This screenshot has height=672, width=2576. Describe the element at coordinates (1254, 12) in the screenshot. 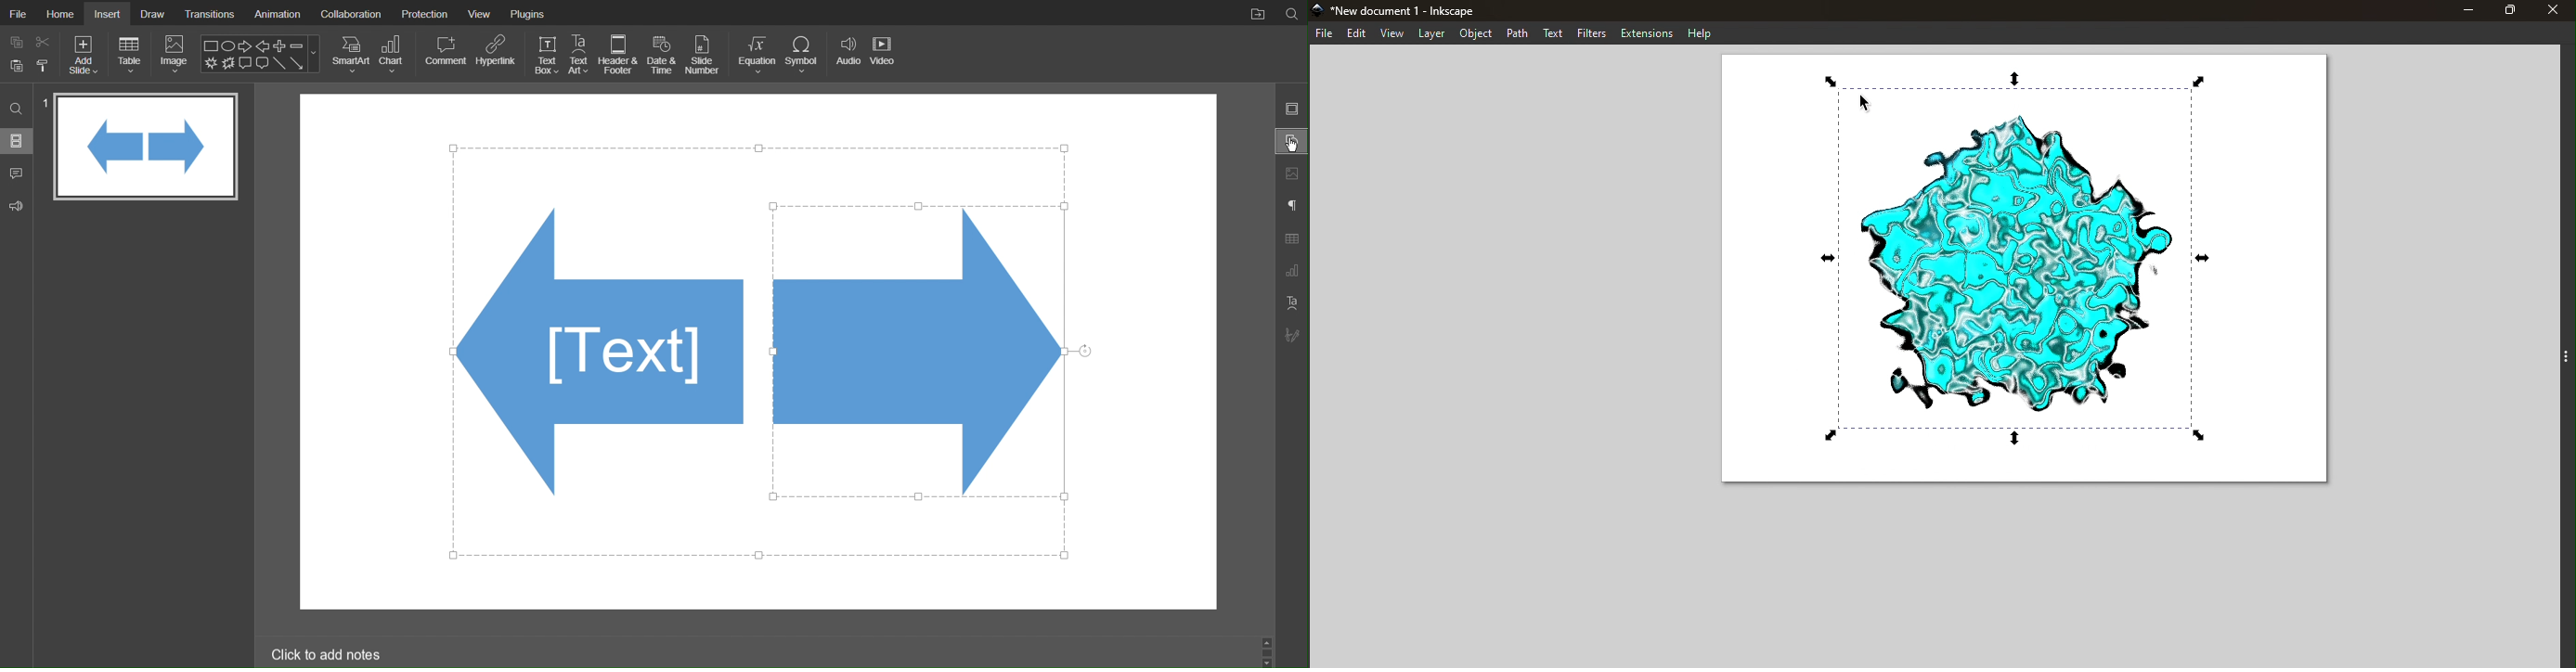

I see `Open File Location` at that location.